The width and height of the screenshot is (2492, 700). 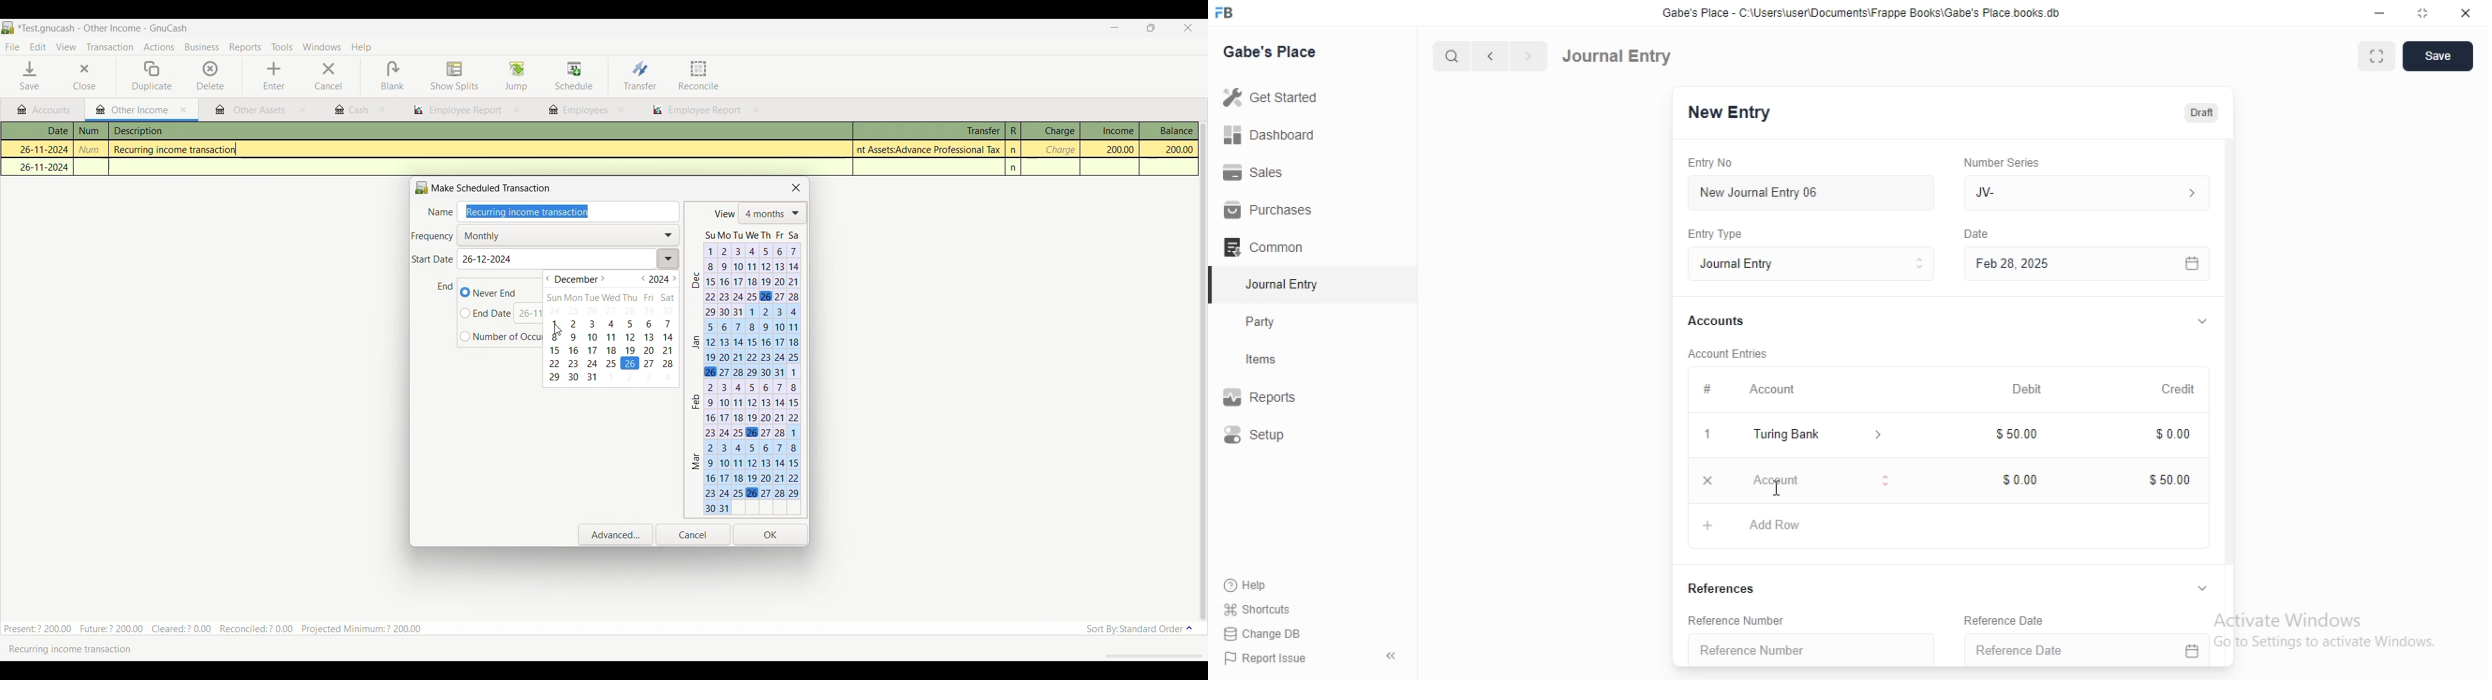 What do you see at coordinates (329, 76) in the screenshot?
I see `Cancel` at bounding box center [329, 76].